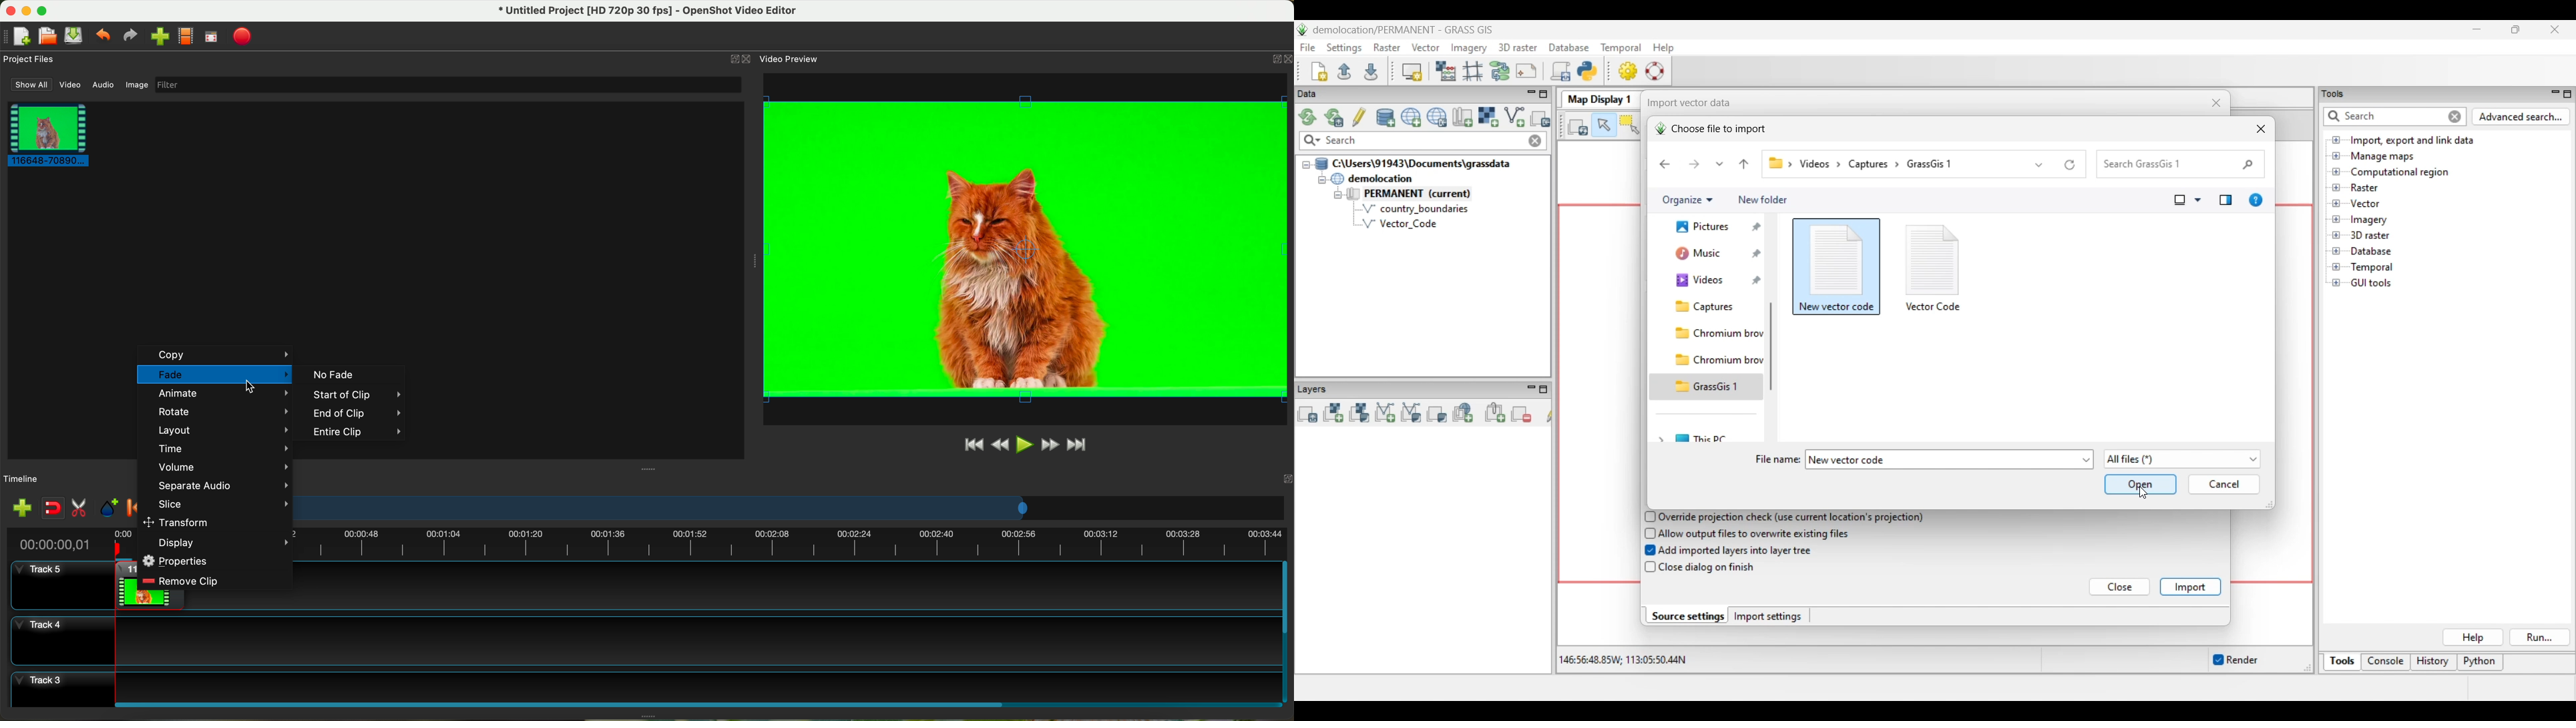 This screenshot has width=2576, height=728. What do you see at coordinates (185, 37) in the screenshot?
I see `choose profile` at bounding box center [185, 37].